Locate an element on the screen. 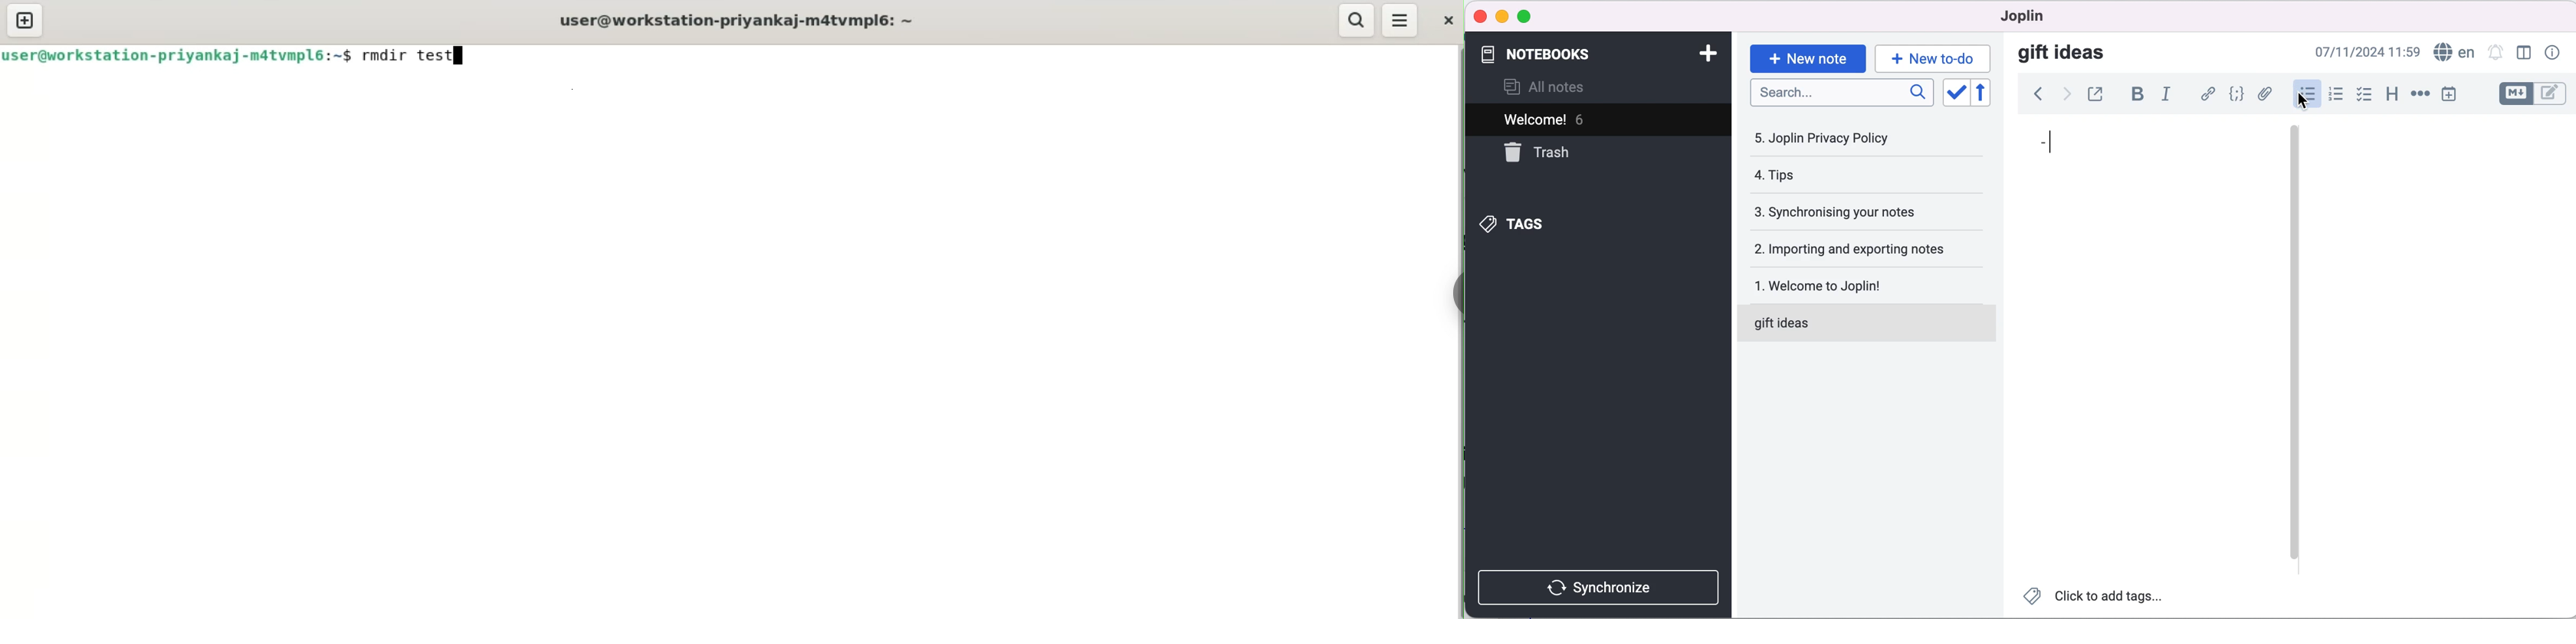 The image size is (2576, 644). new to-do is located at coordinates (1935, 56).